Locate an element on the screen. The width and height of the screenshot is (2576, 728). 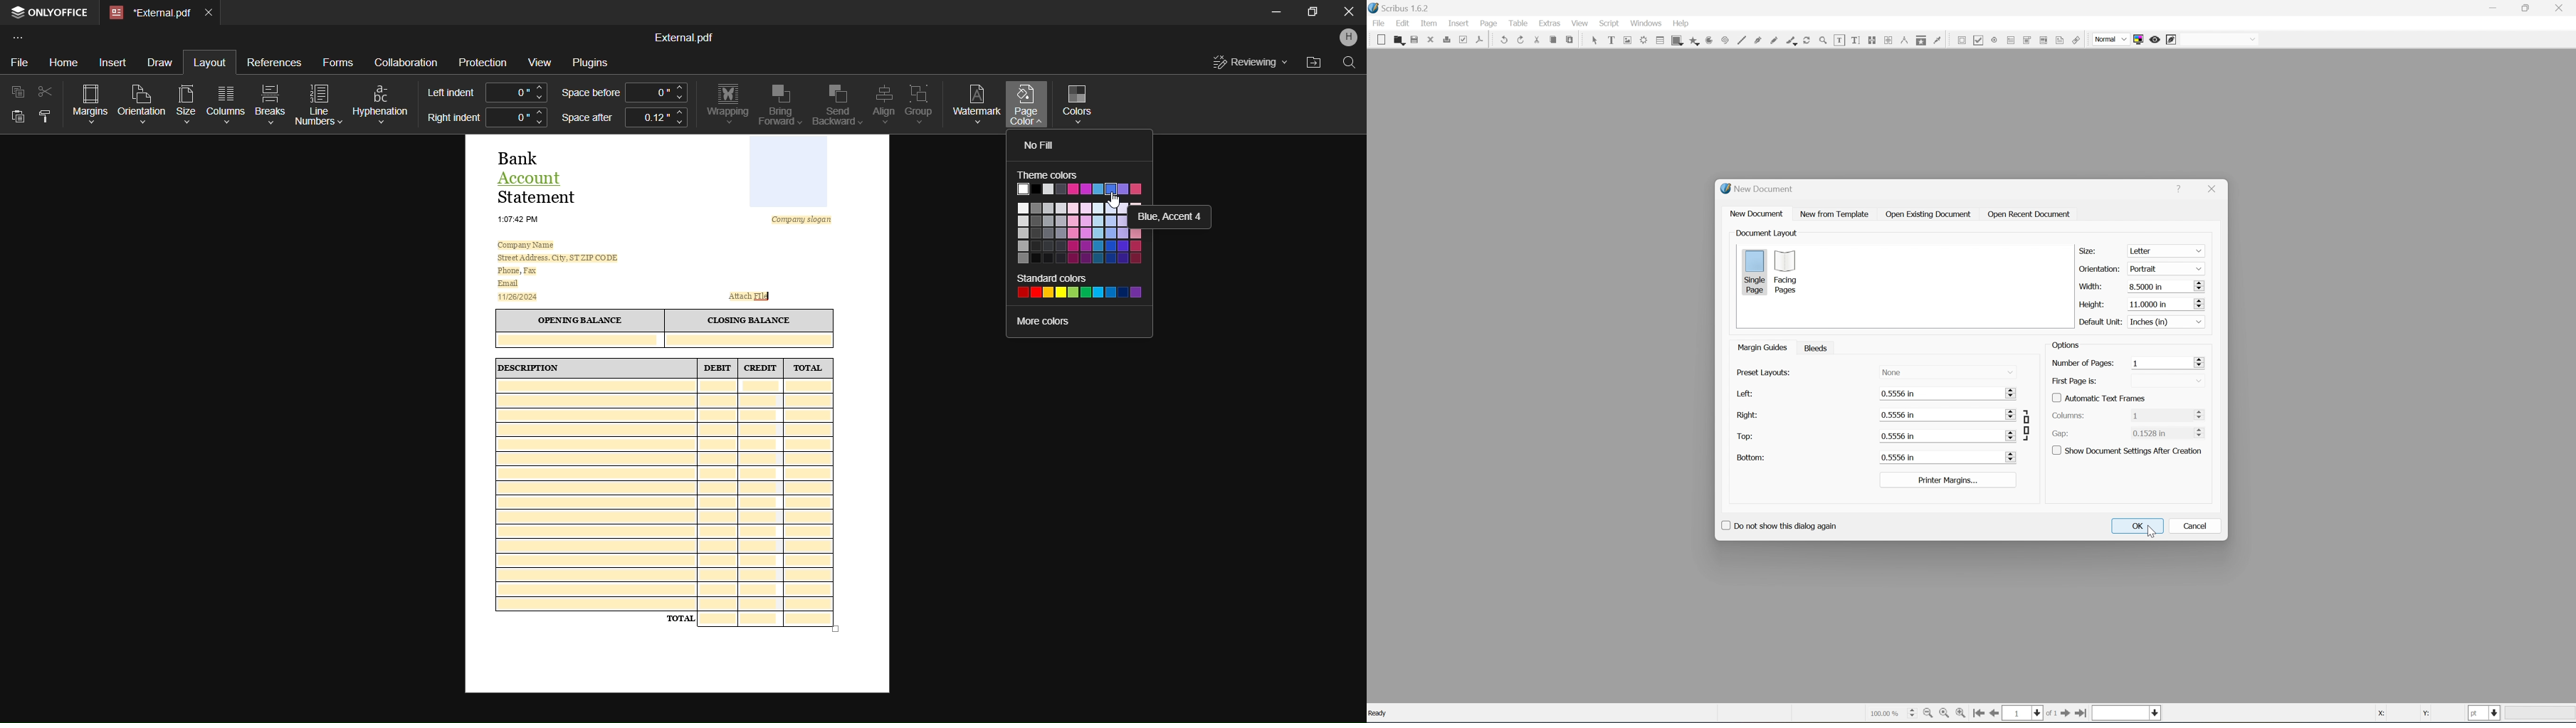
text annotation is located at coordinates (2061, 40).